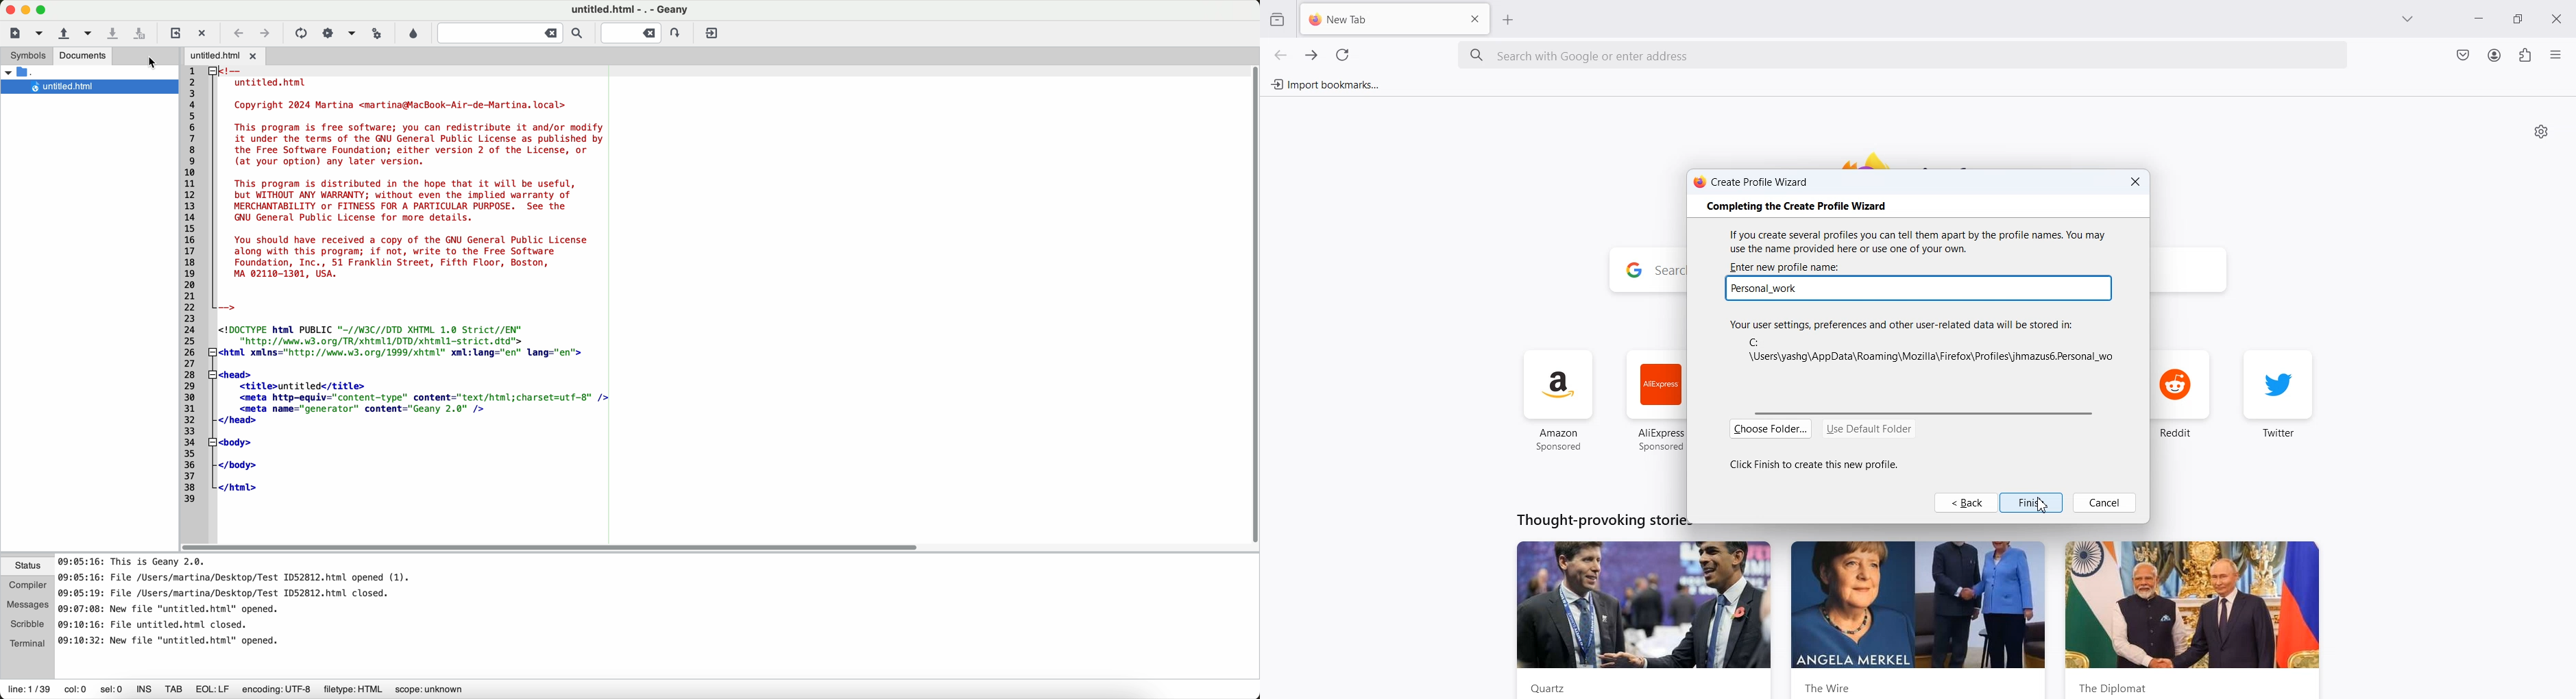 The width and height of the screenshot is (2576, 700). Describe the element at coordinates (1910, 242) in the screenshot. I see `If you create several profiles you can tell them apart by the profile names. You may
use the name provided here or use one of your own.` at that location.